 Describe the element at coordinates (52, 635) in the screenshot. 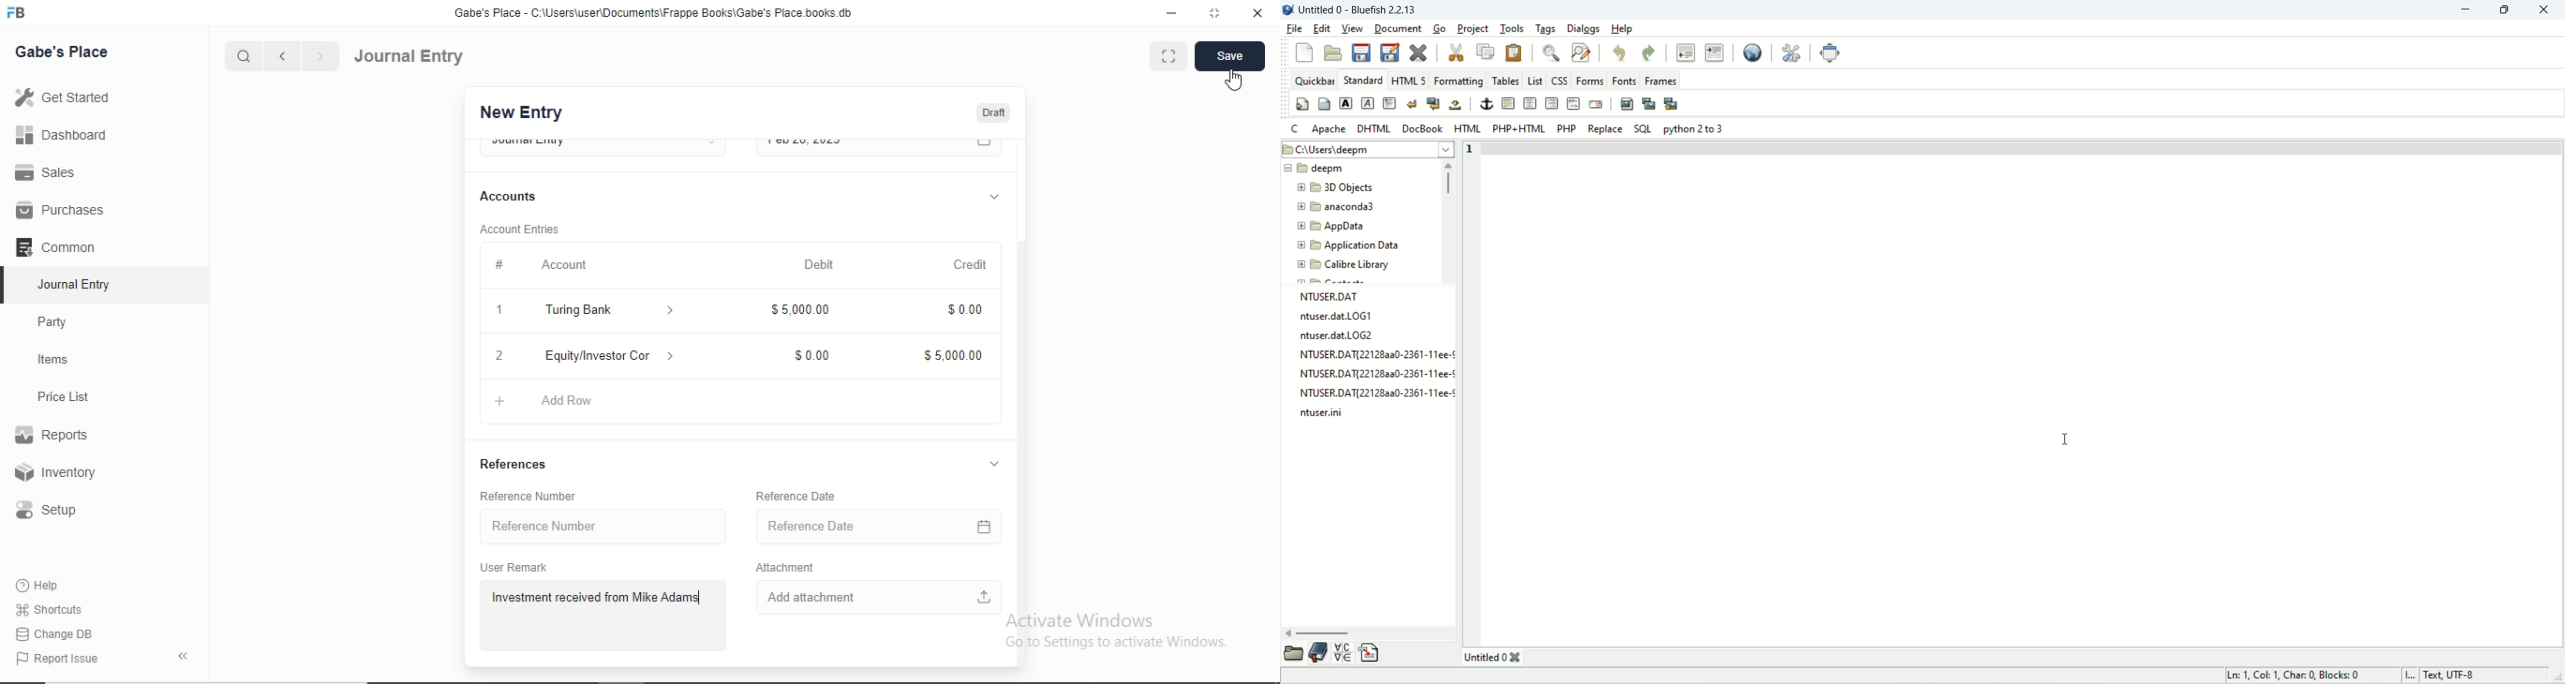

I see `Change DB` at that location.